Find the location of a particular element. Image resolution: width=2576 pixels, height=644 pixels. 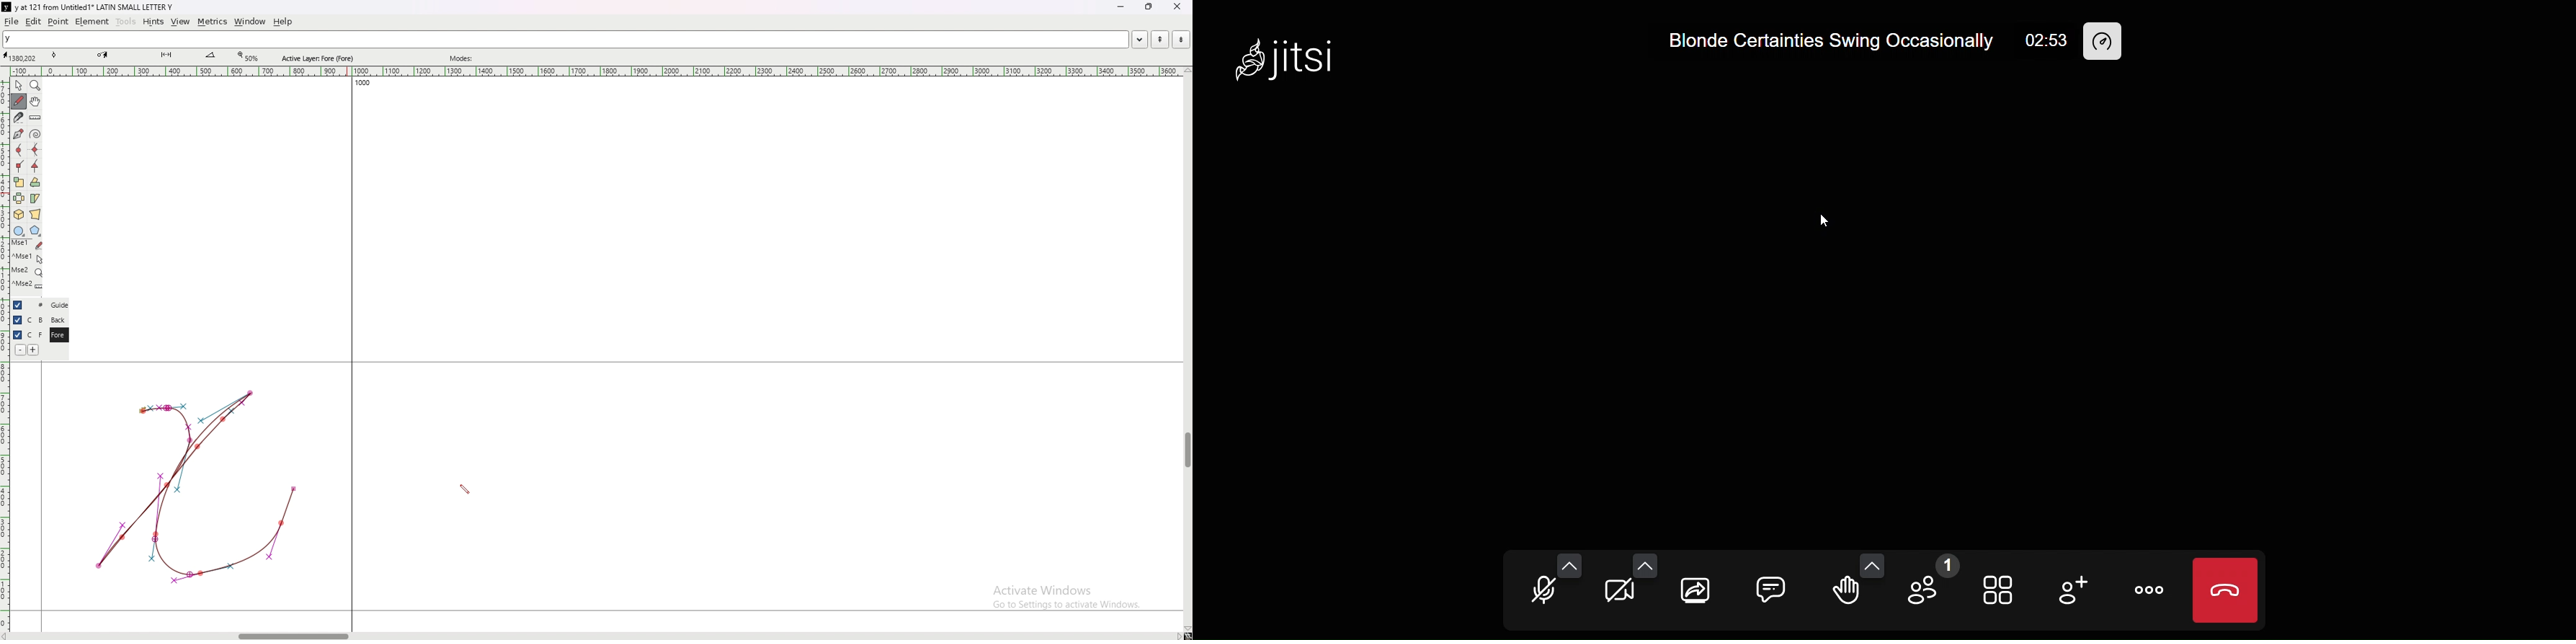

scroll up is located at coordinates (1185, 71).